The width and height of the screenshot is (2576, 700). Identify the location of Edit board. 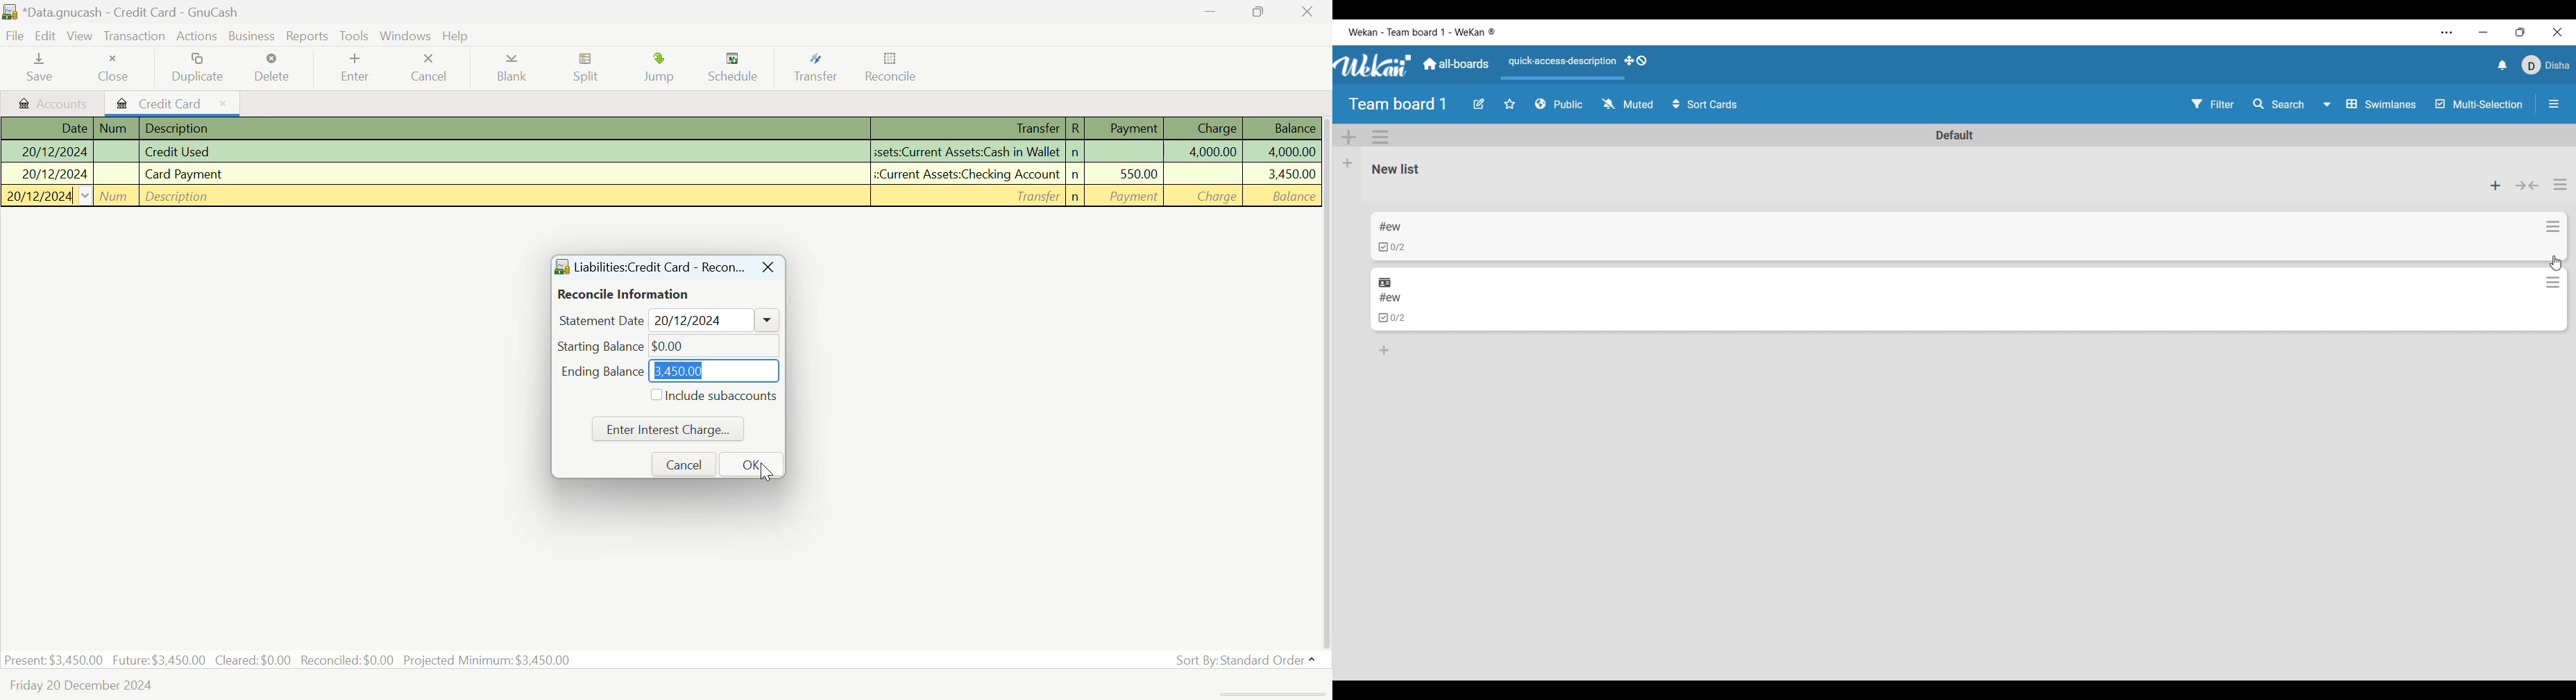
(1479, 104).